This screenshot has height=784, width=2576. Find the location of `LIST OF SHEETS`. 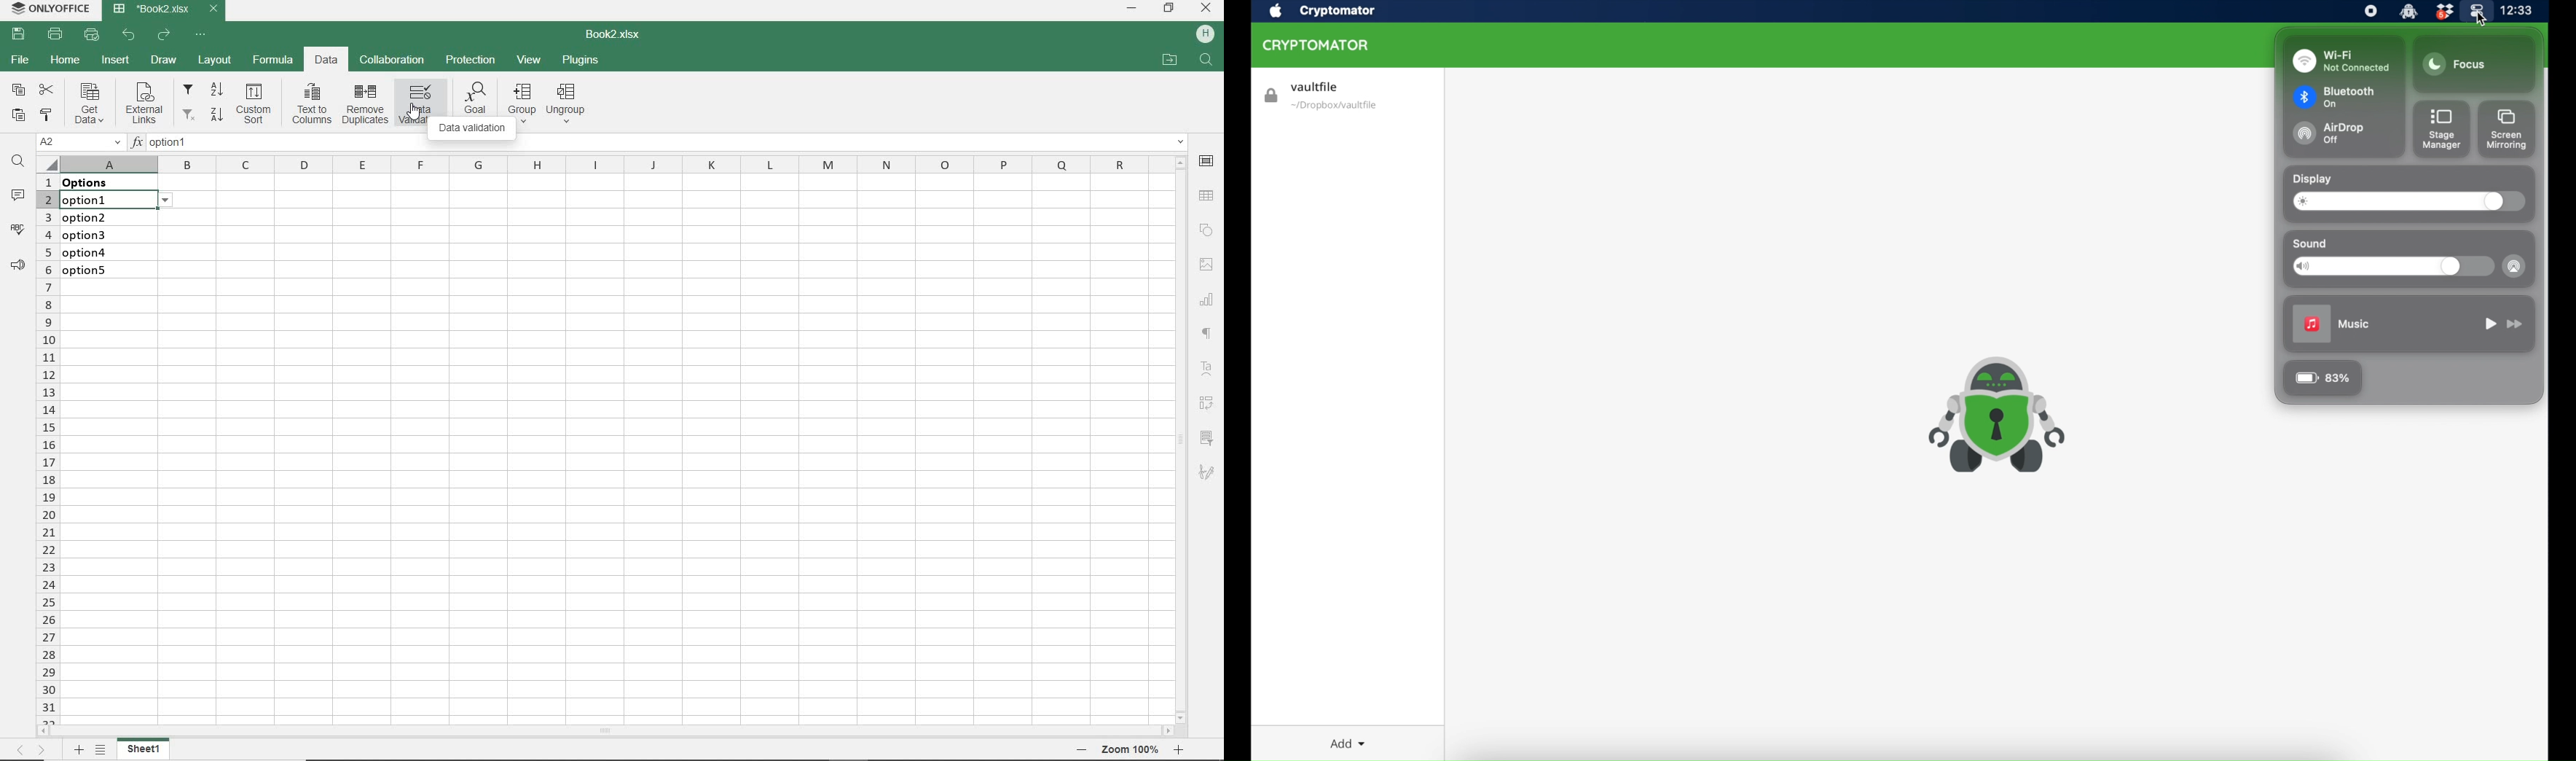

LIST OF SHEETS is located at coordinates (100, 750).